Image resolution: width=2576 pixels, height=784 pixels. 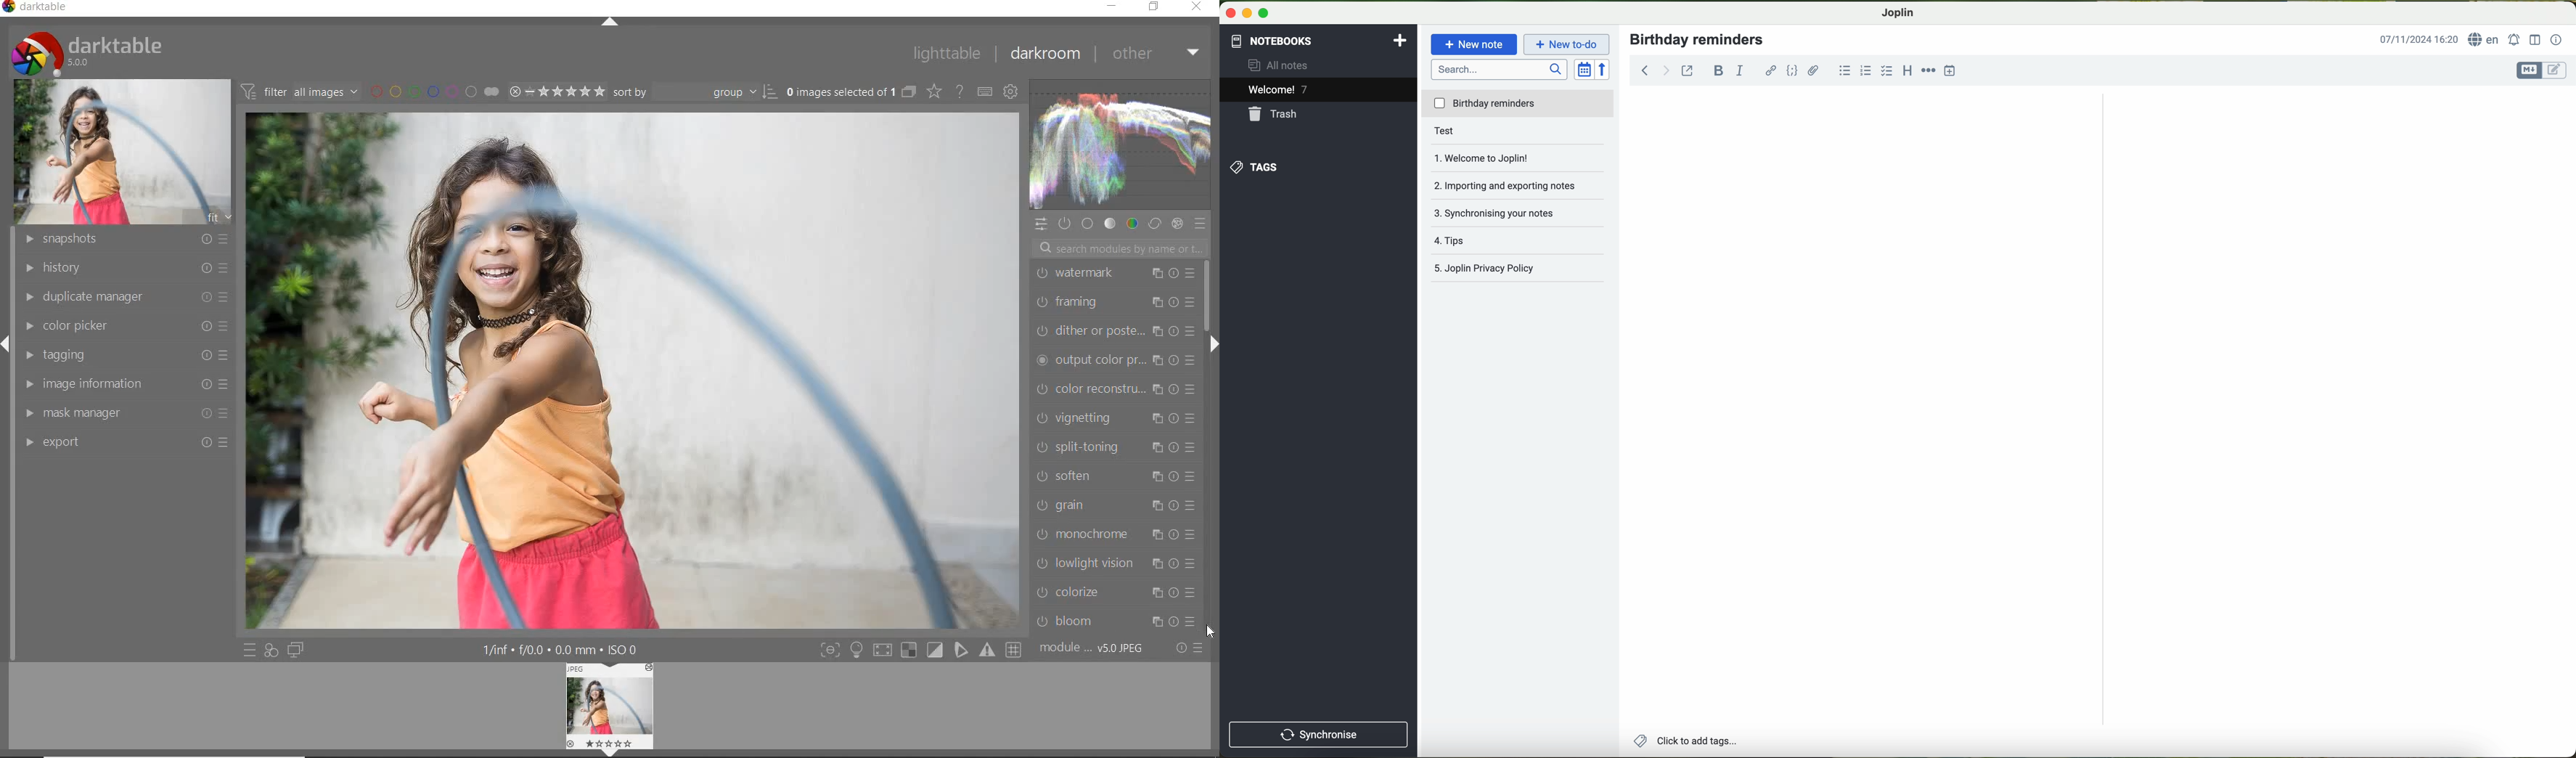 I want to click on framing, so click(x=1115, y=299).